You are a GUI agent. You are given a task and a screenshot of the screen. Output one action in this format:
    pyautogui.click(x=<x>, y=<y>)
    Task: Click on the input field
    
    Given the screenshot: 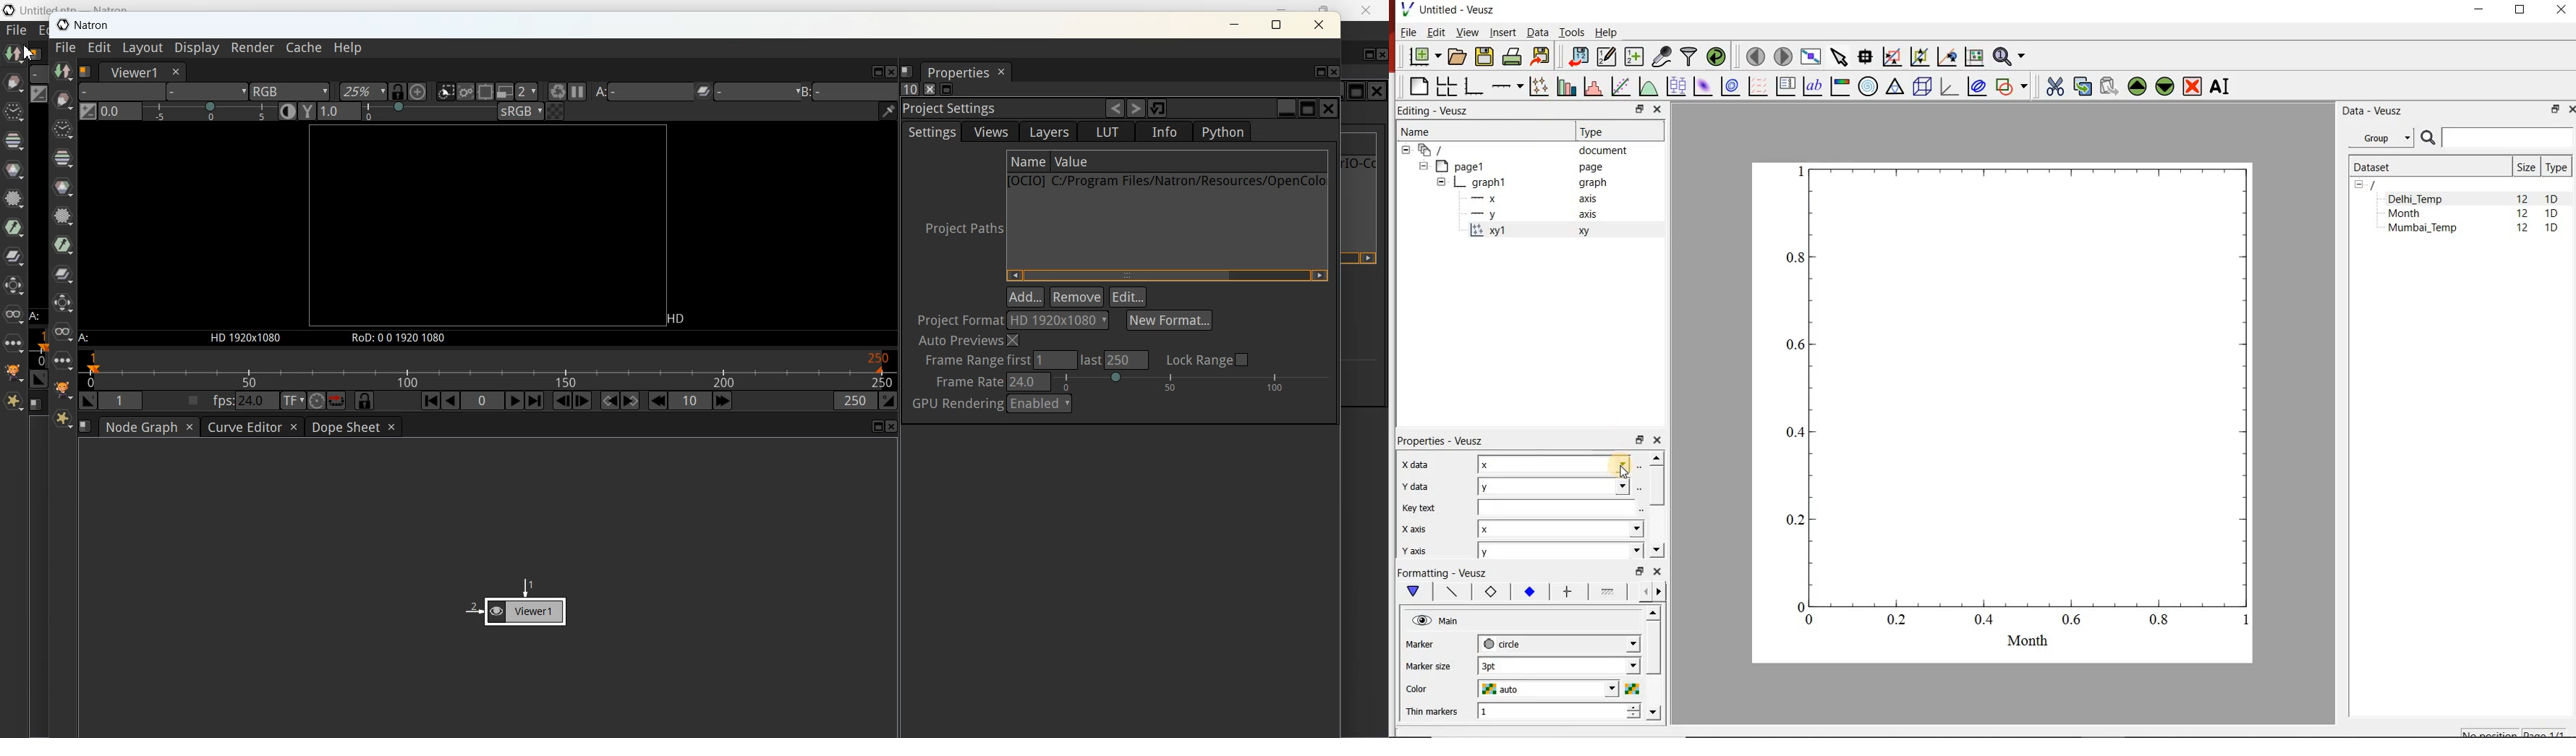 What is the action you would take?
    pyautogui.click(x=1562, y=507)
    